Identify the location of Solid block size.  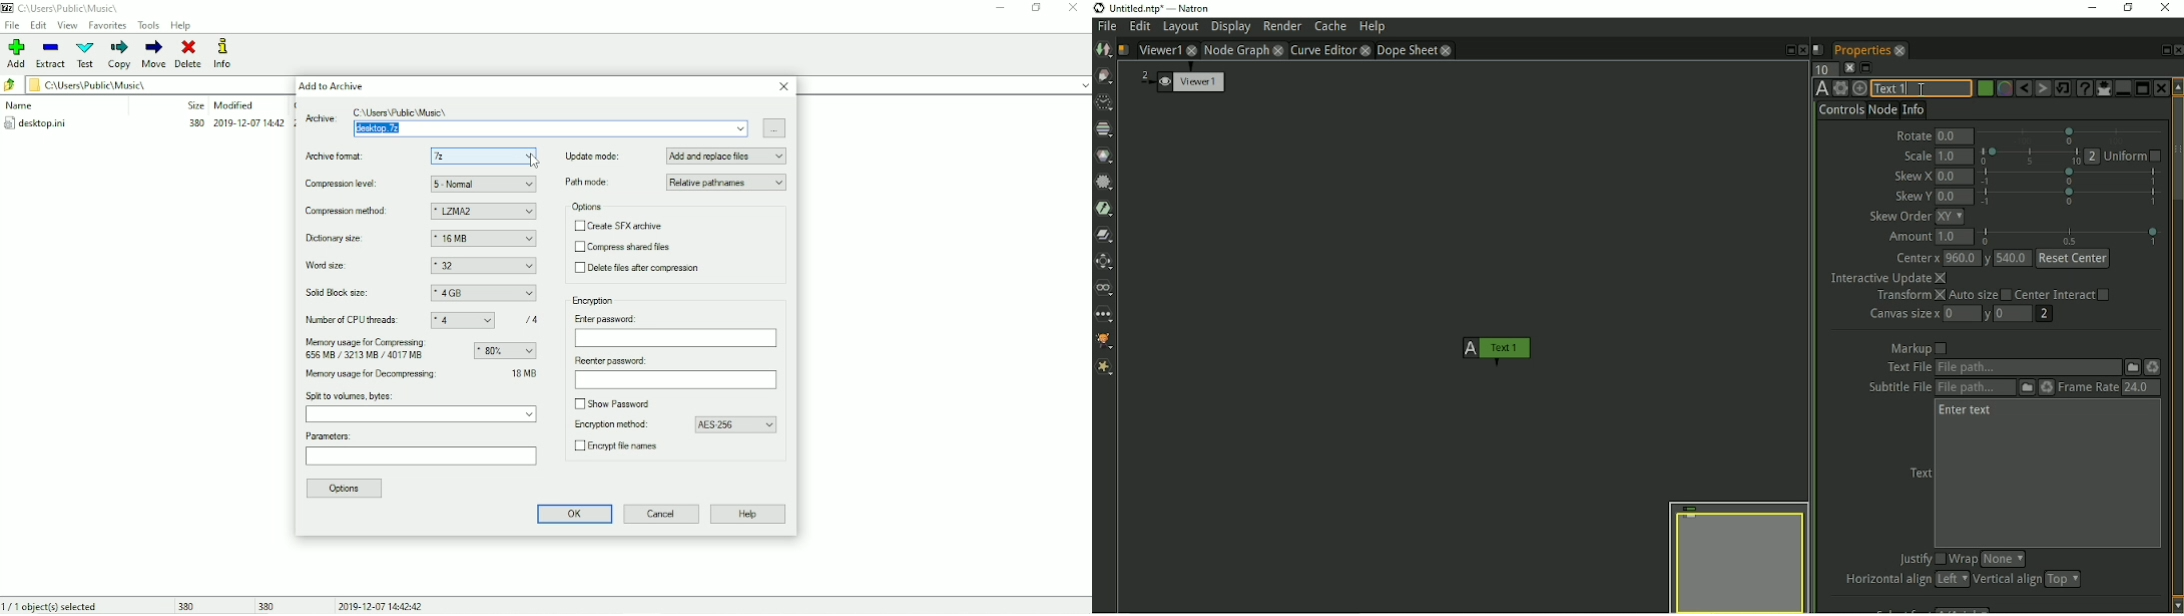
(421, 293).